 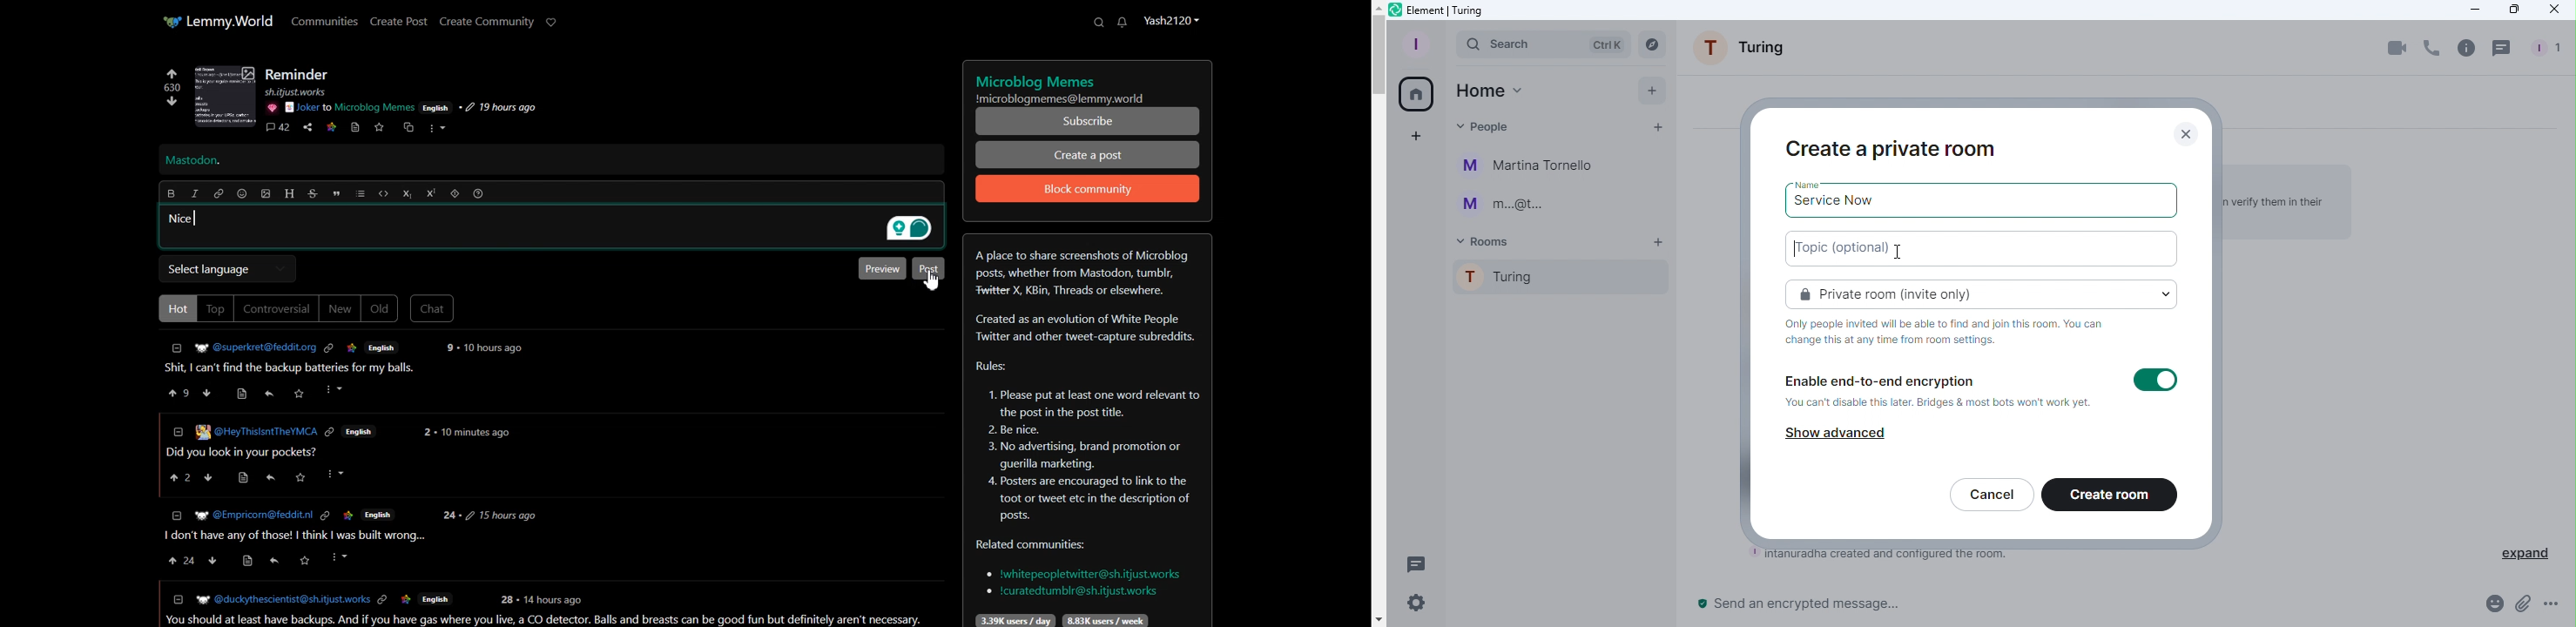 I want to click on English, so click(x=382, y=347).